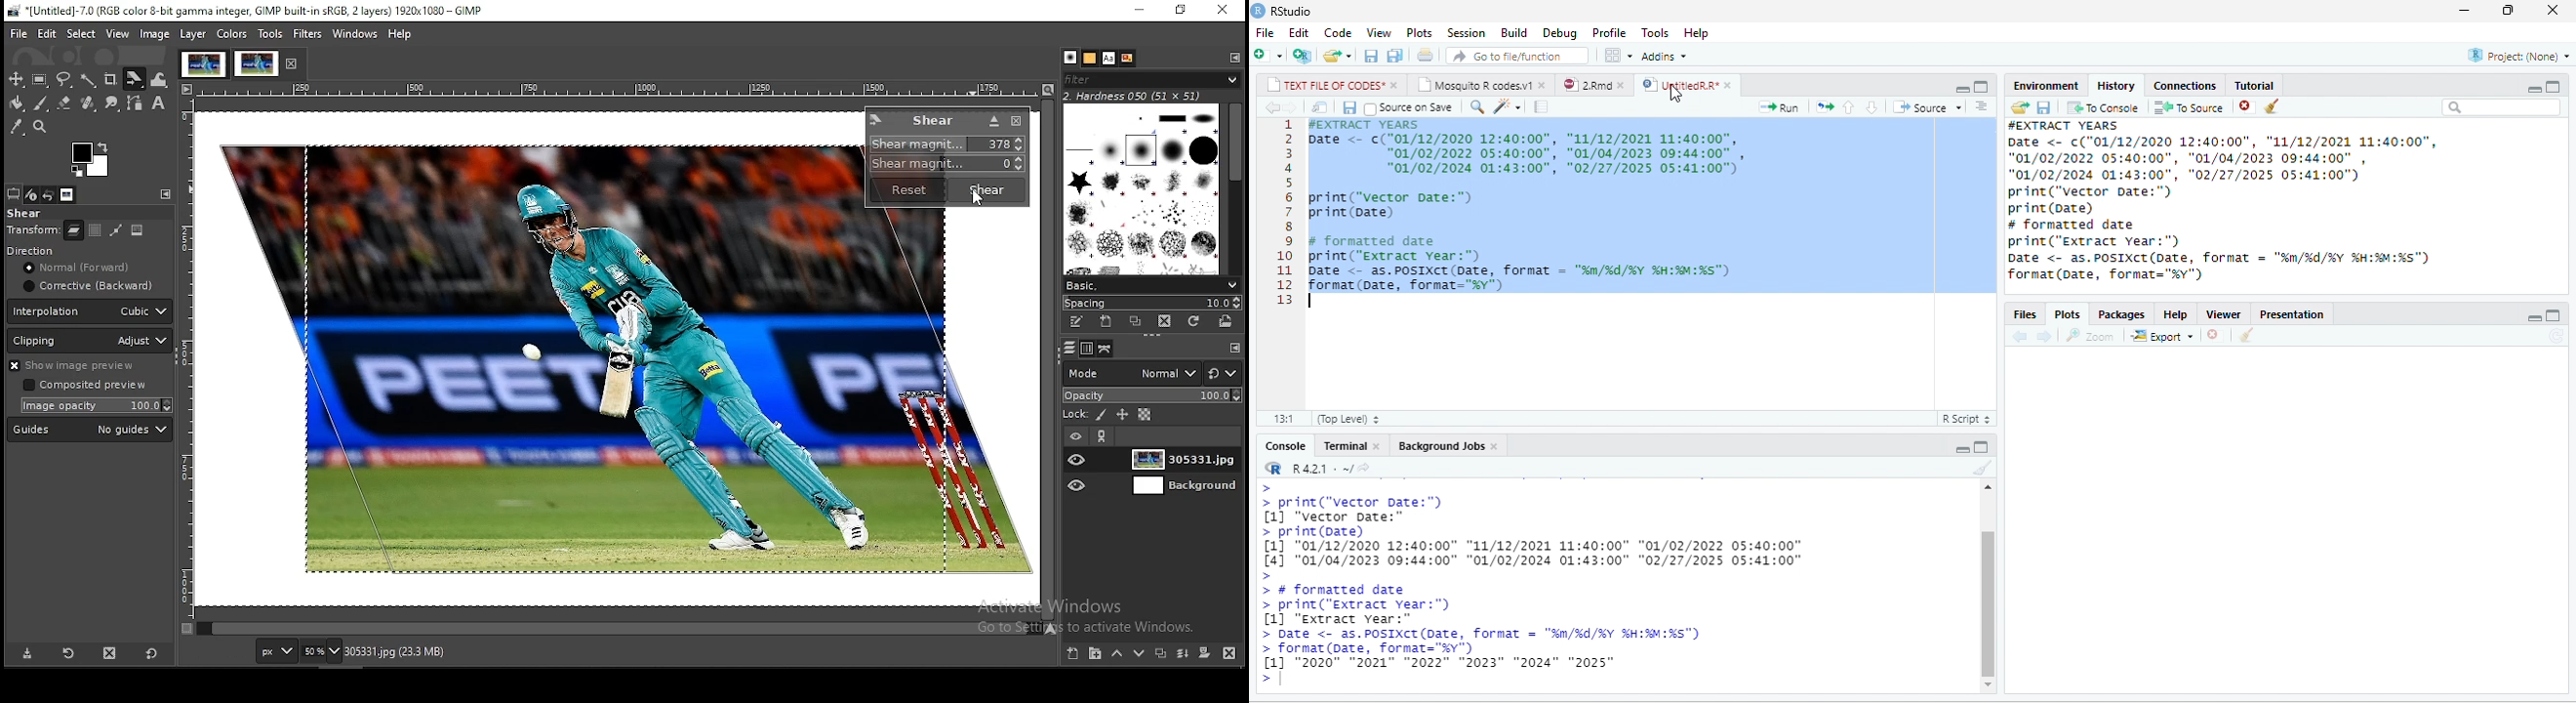 The image size is (2576, 728). I want to click on Tutorial, so click(2255, 86).